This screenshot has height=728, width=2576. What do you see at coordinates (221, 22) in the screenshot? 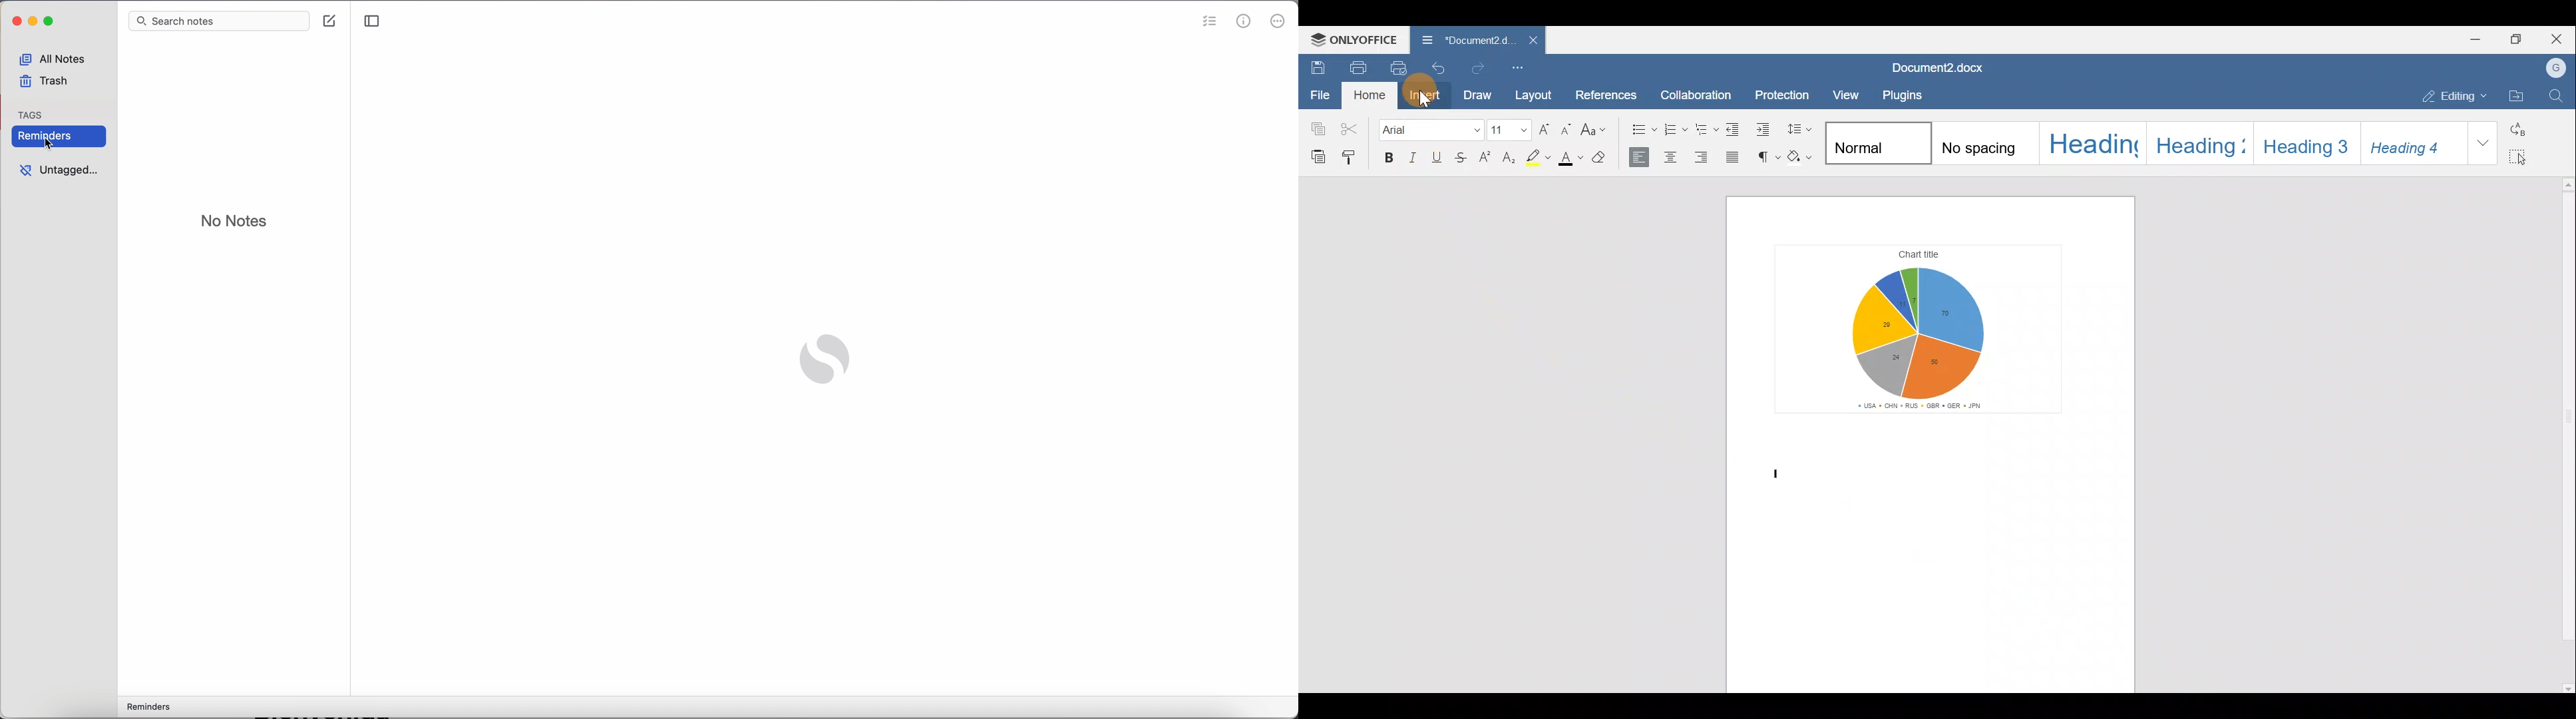
I see `search bar` at bounding box center [221, 22].